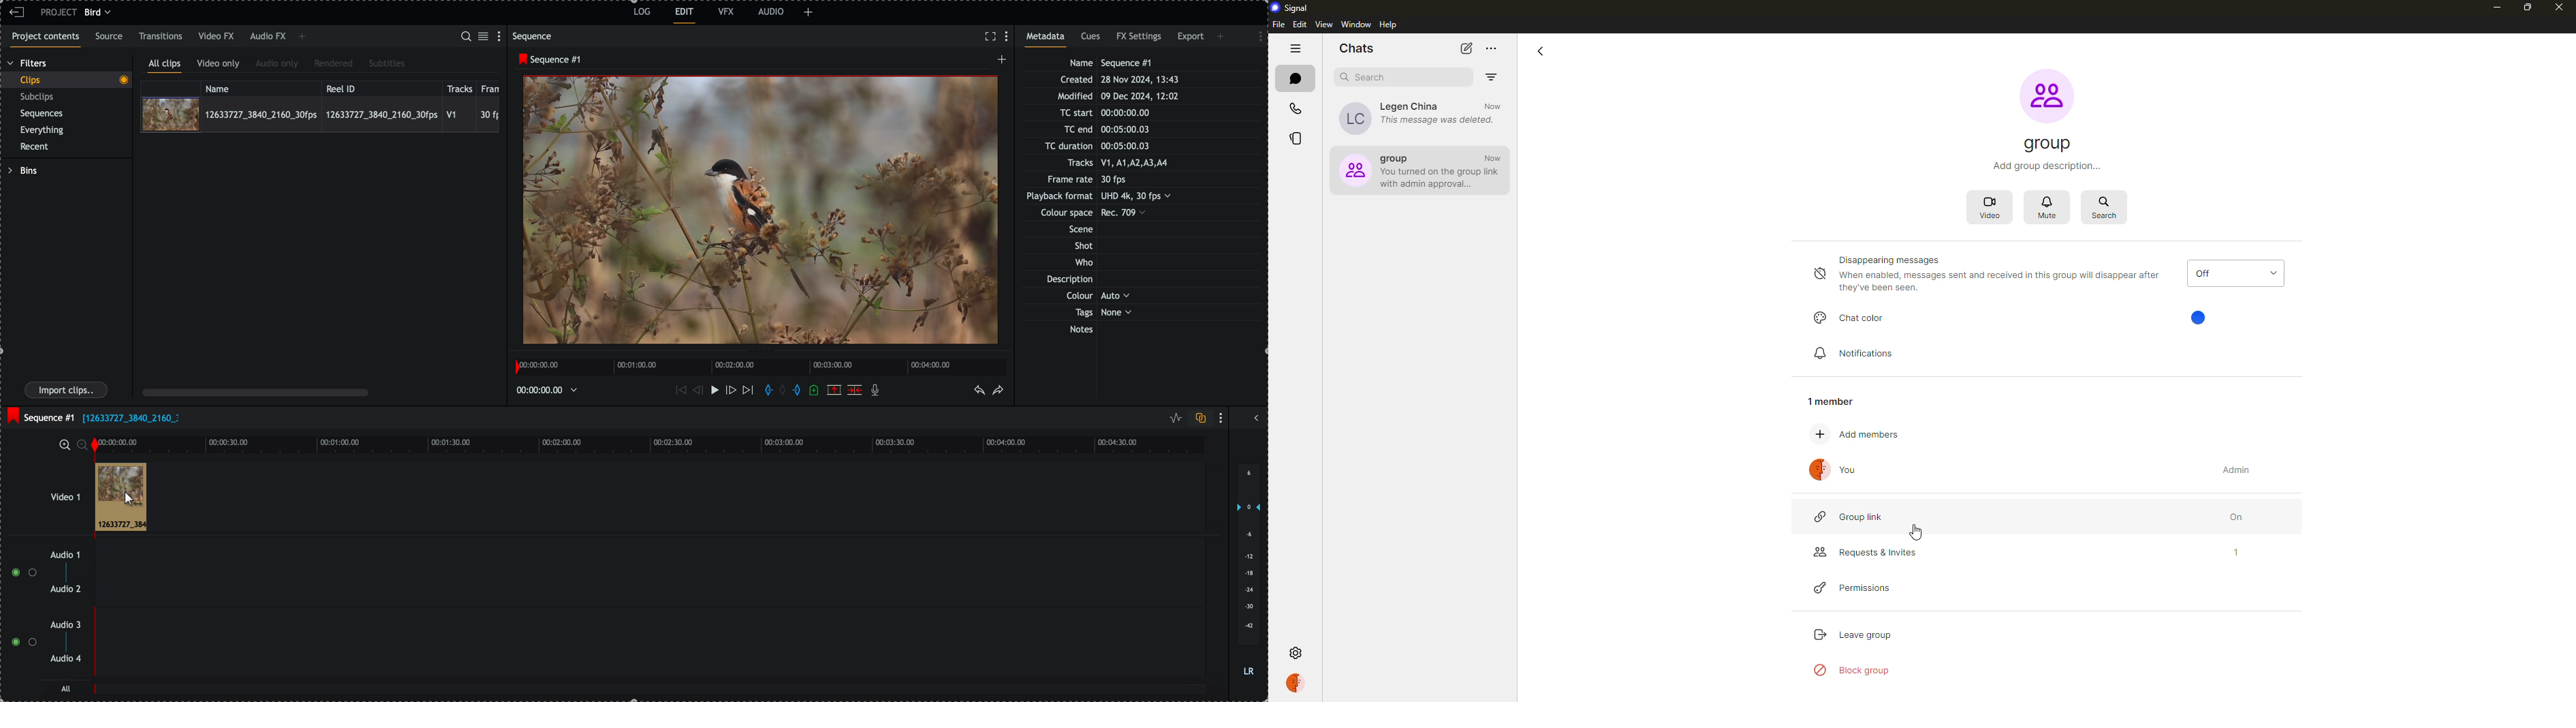 This screenshot has width=2576, height=728. Describe the element at coordinates (1861, 354) in the screenshot. I see `notifications` at that location.